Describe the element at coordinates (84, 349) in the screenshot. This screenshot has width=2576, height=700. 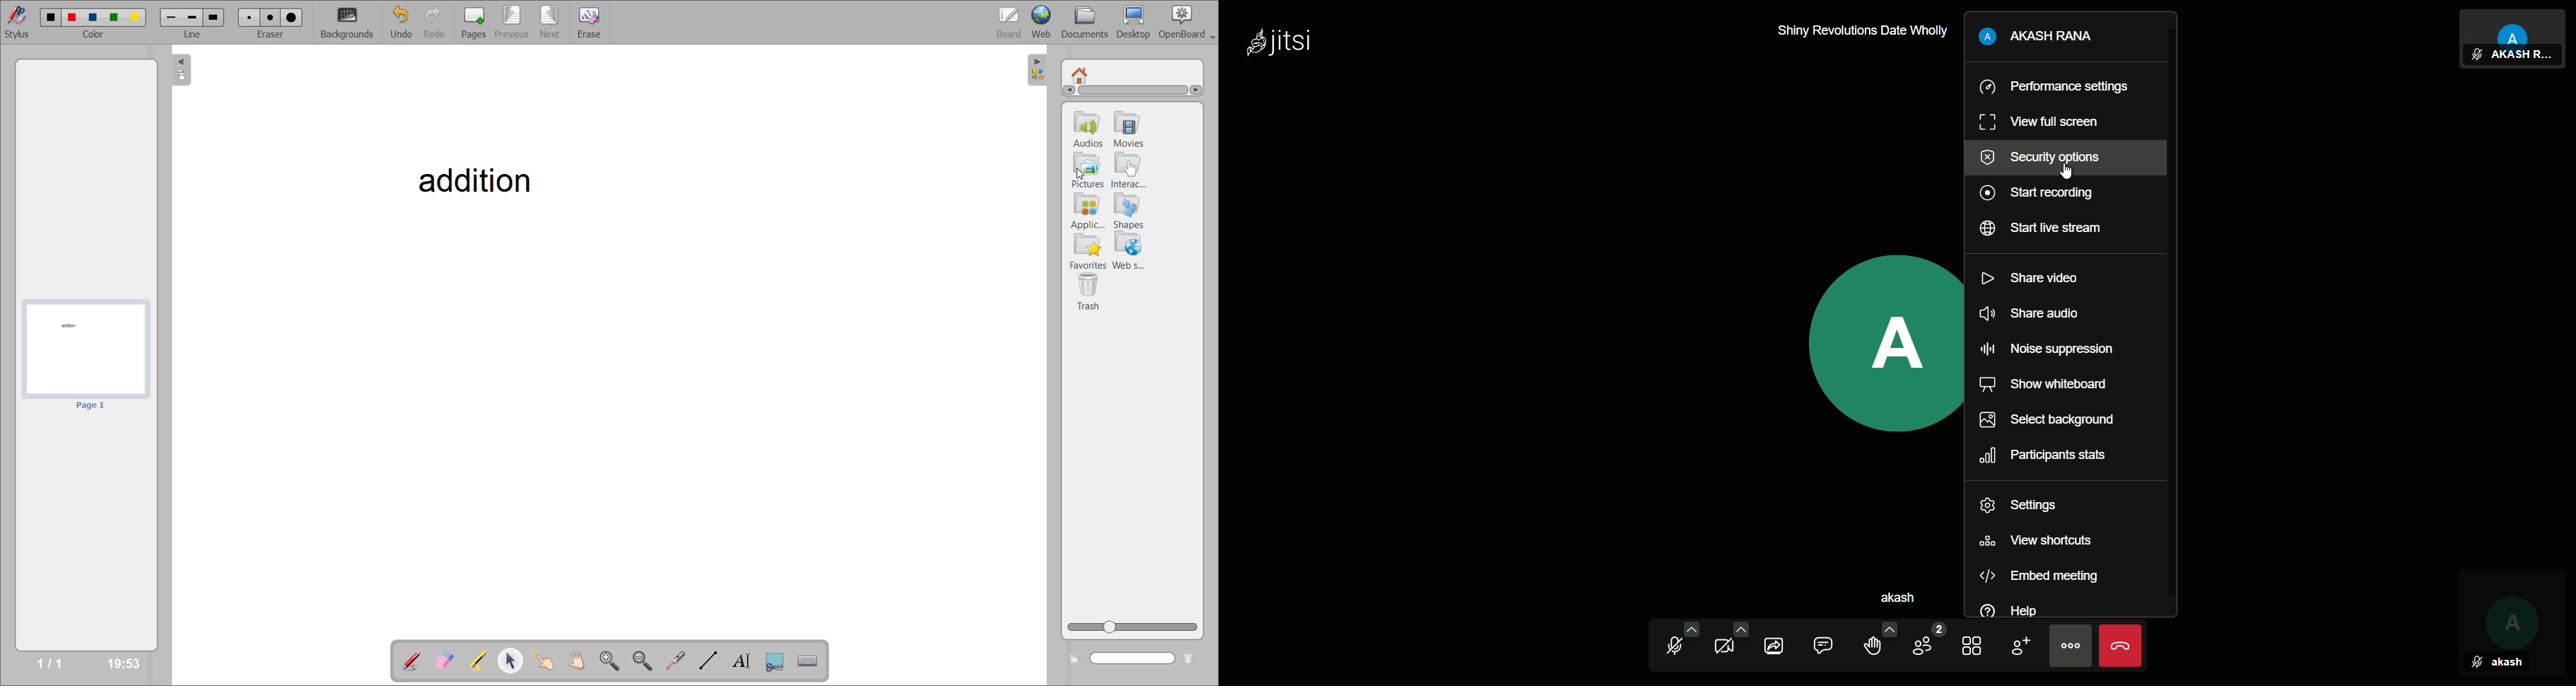
I see `page 1 preview` at that location.